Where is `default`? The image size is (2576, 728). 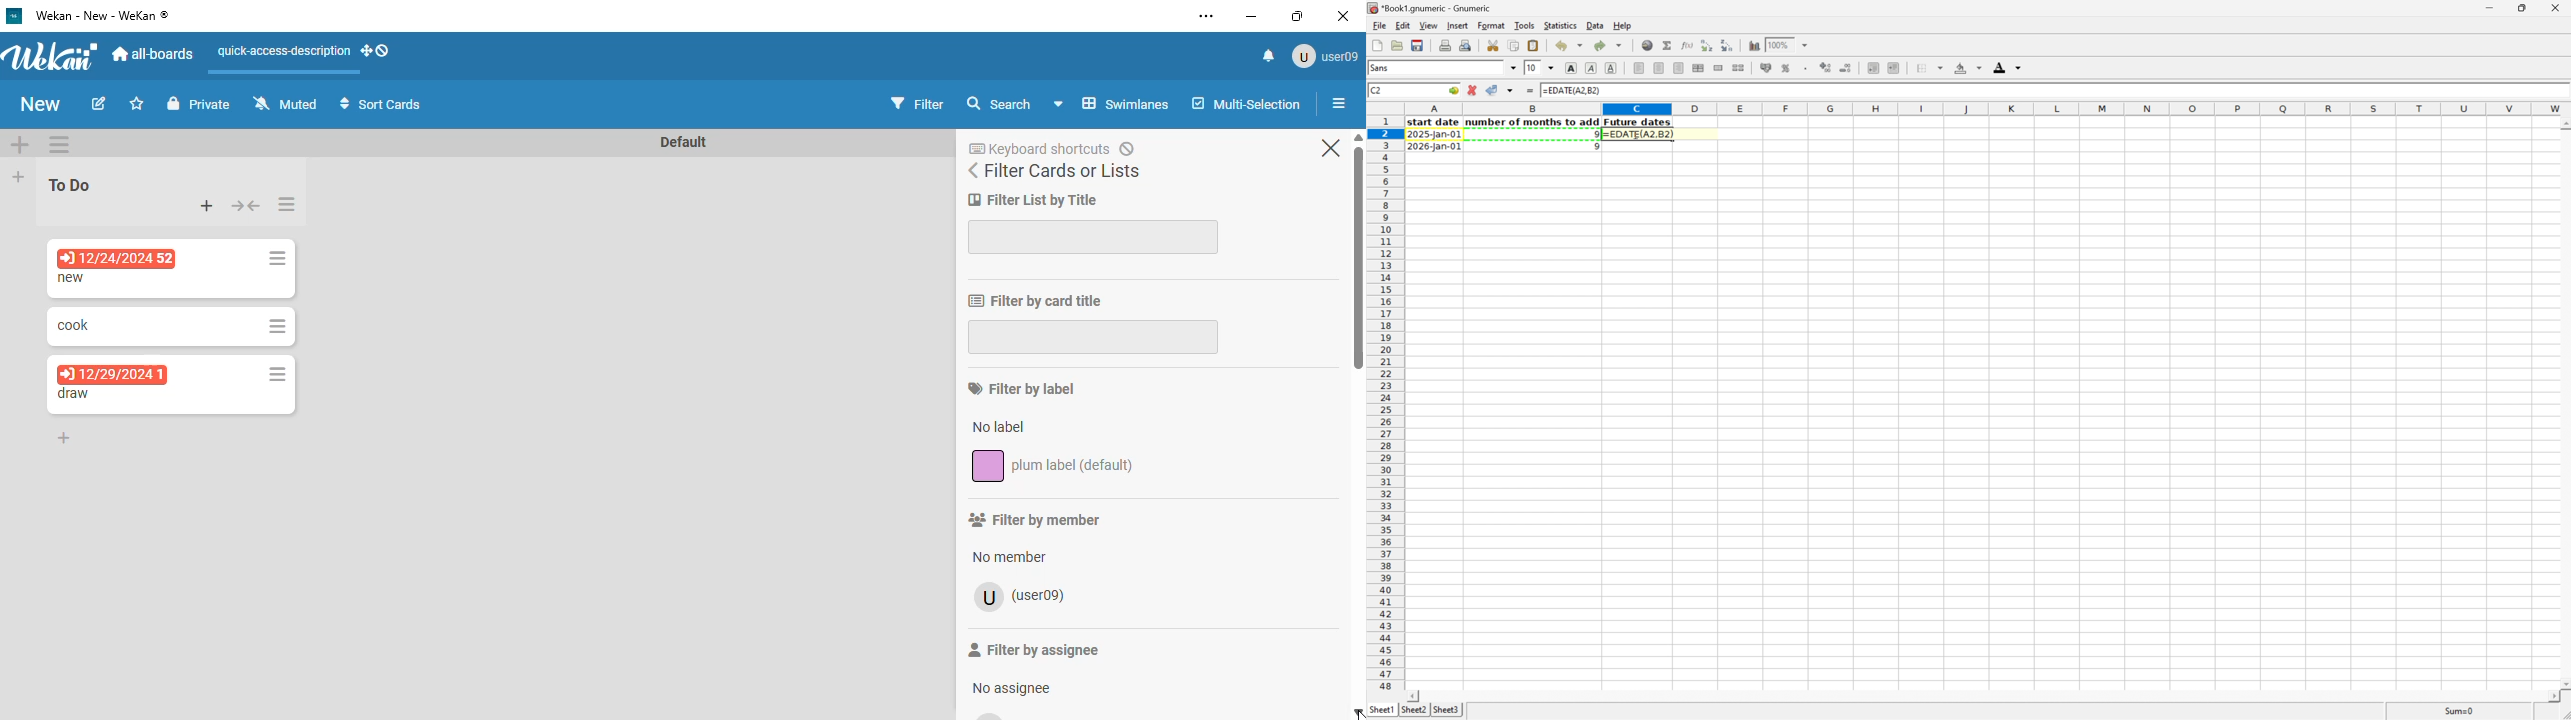
default is located at coordinates (684, 141).